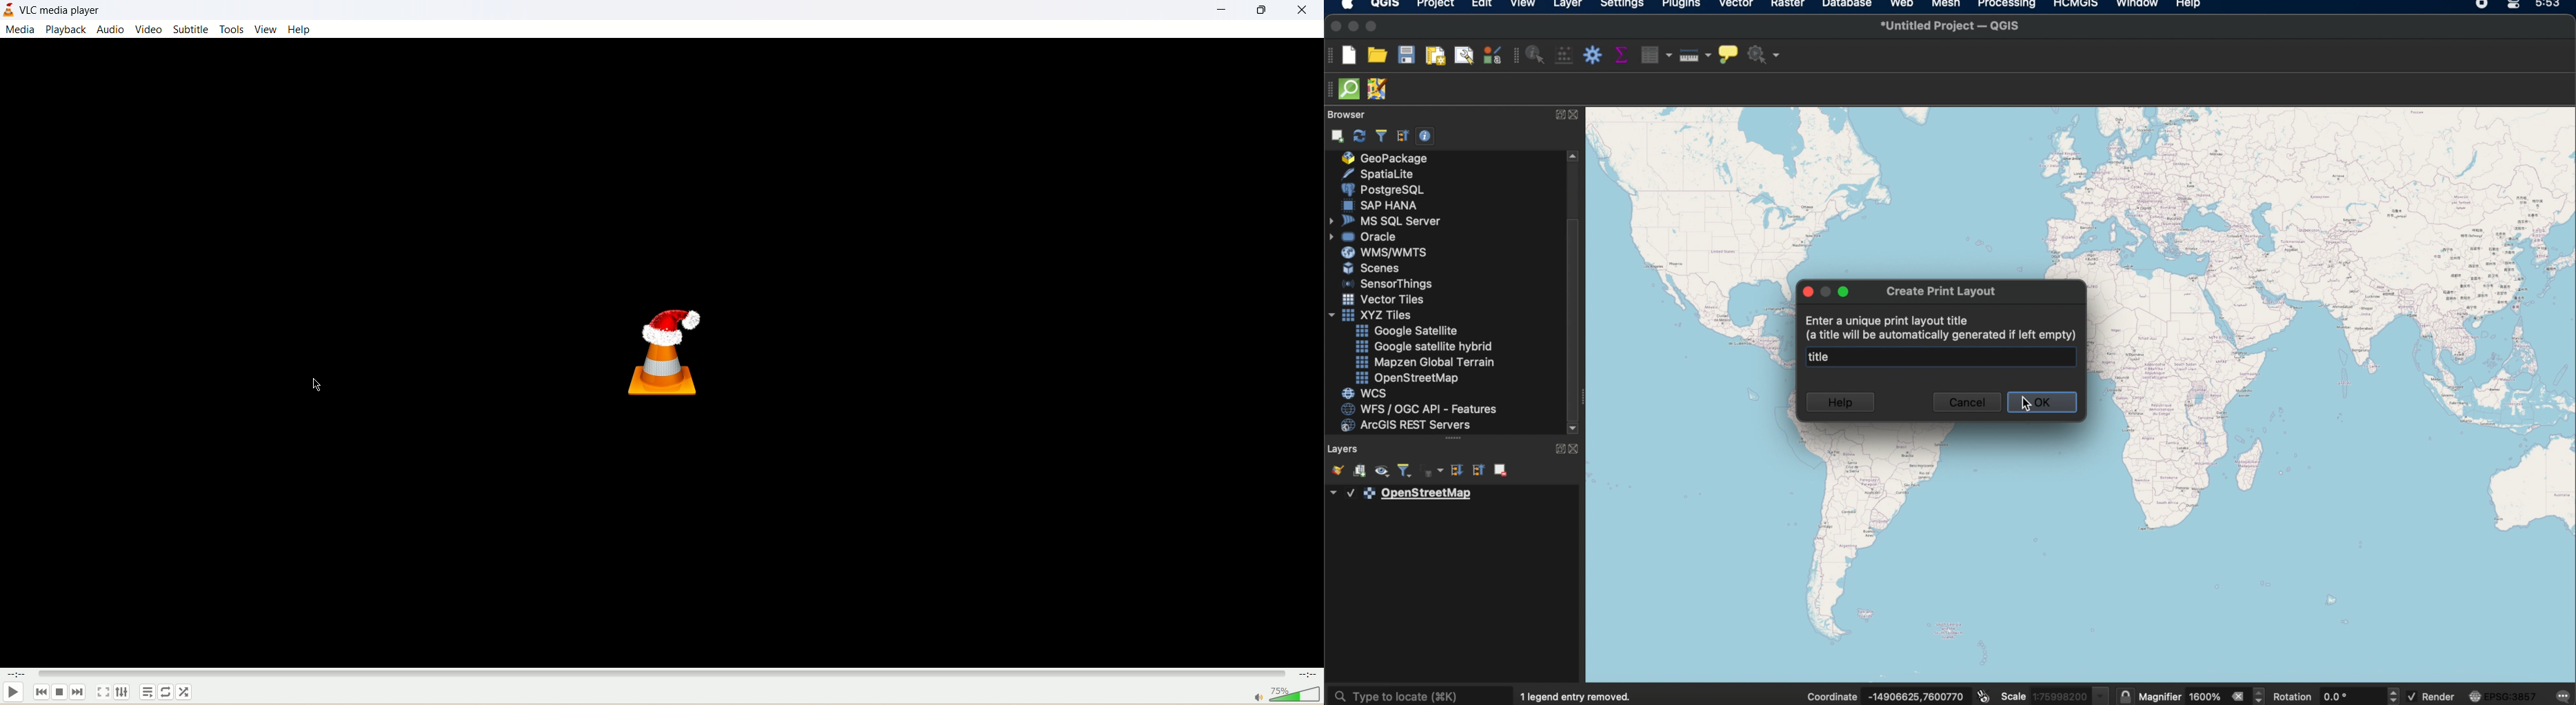 This screenshot has height=728, width=2576. Describe the element at coordinates (1408, 330) in the screenshot. I see `google satellite ` at that location.